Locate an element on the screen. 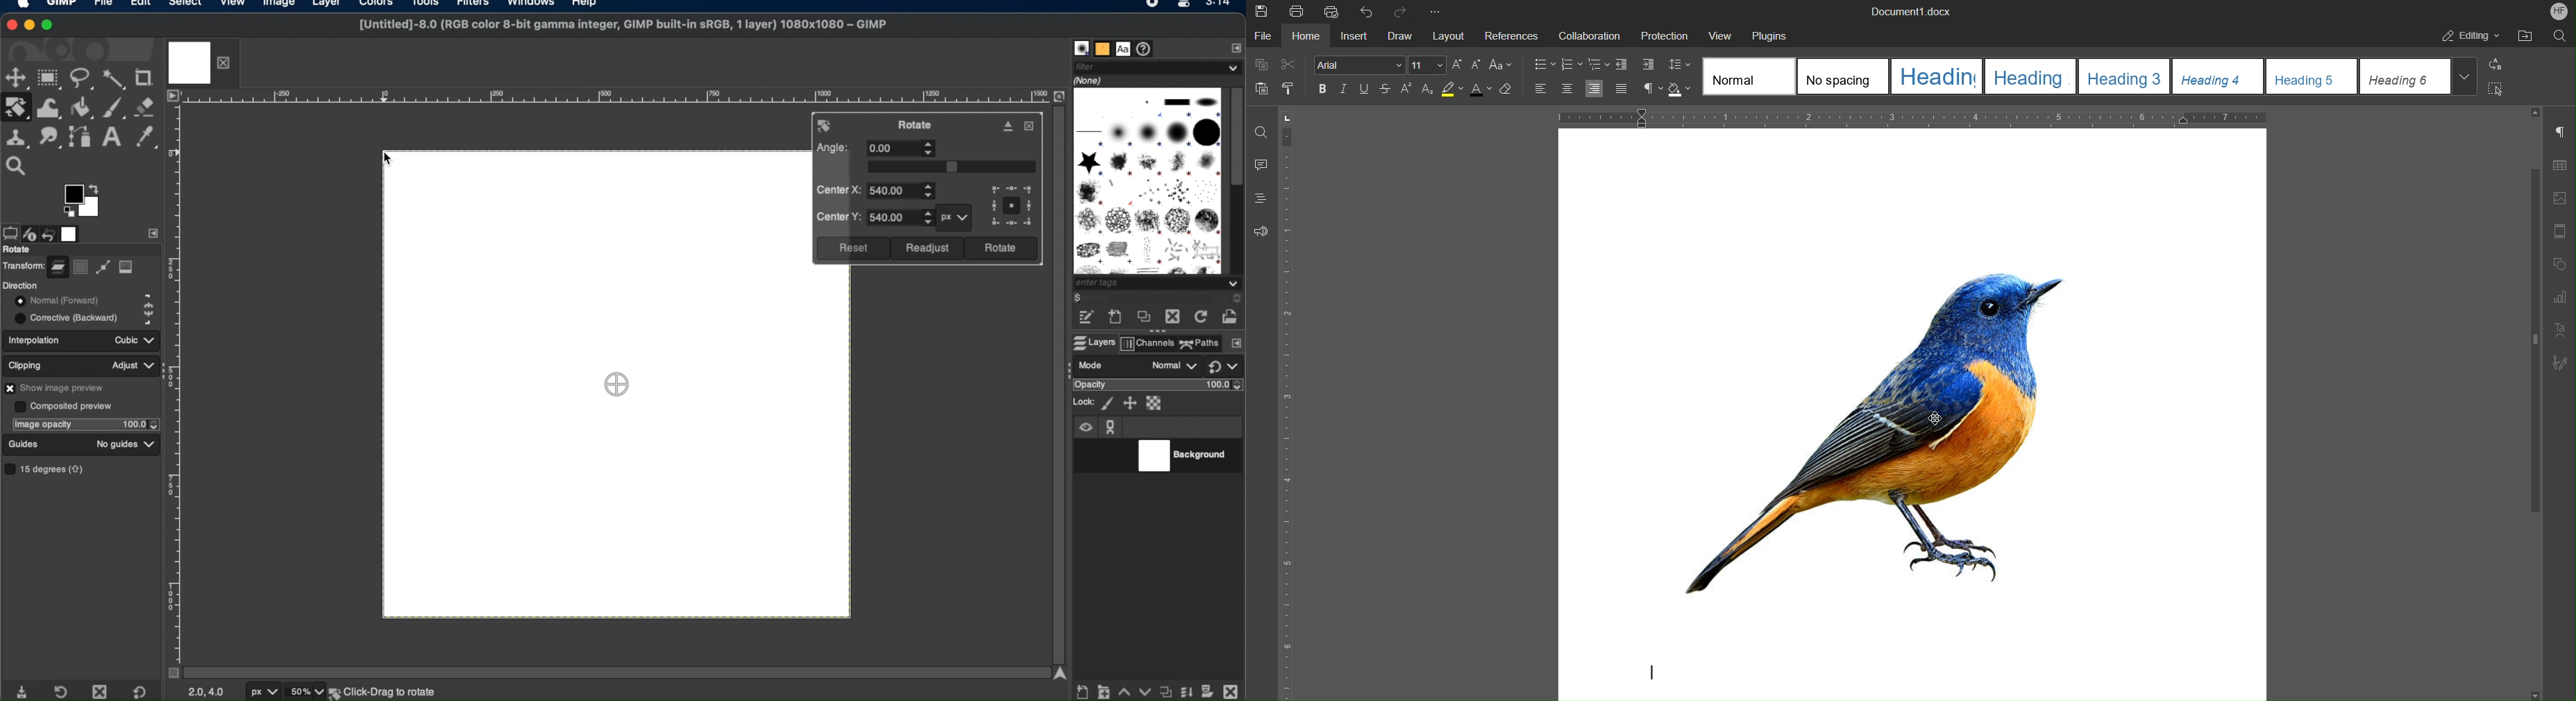 The image size is (2576, 728). GIMP is located at coordinates (63, 5).